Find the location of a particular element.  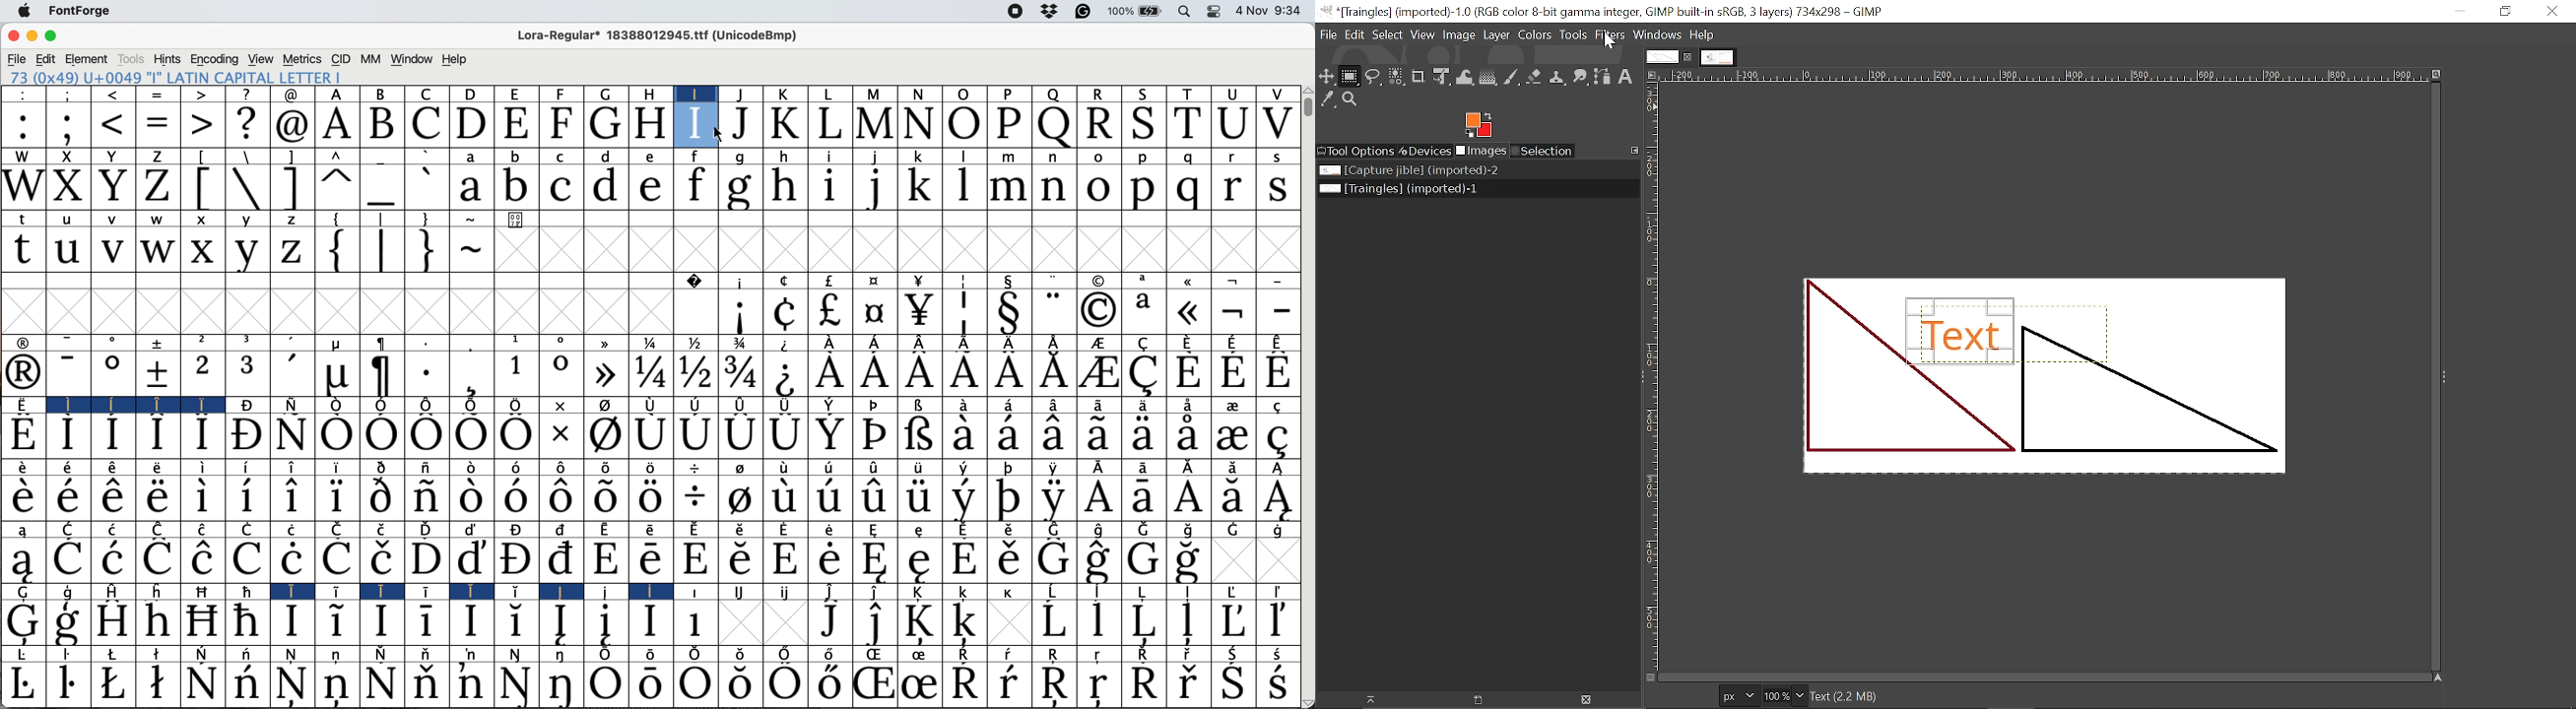

| is located at coordinates (382, 218).